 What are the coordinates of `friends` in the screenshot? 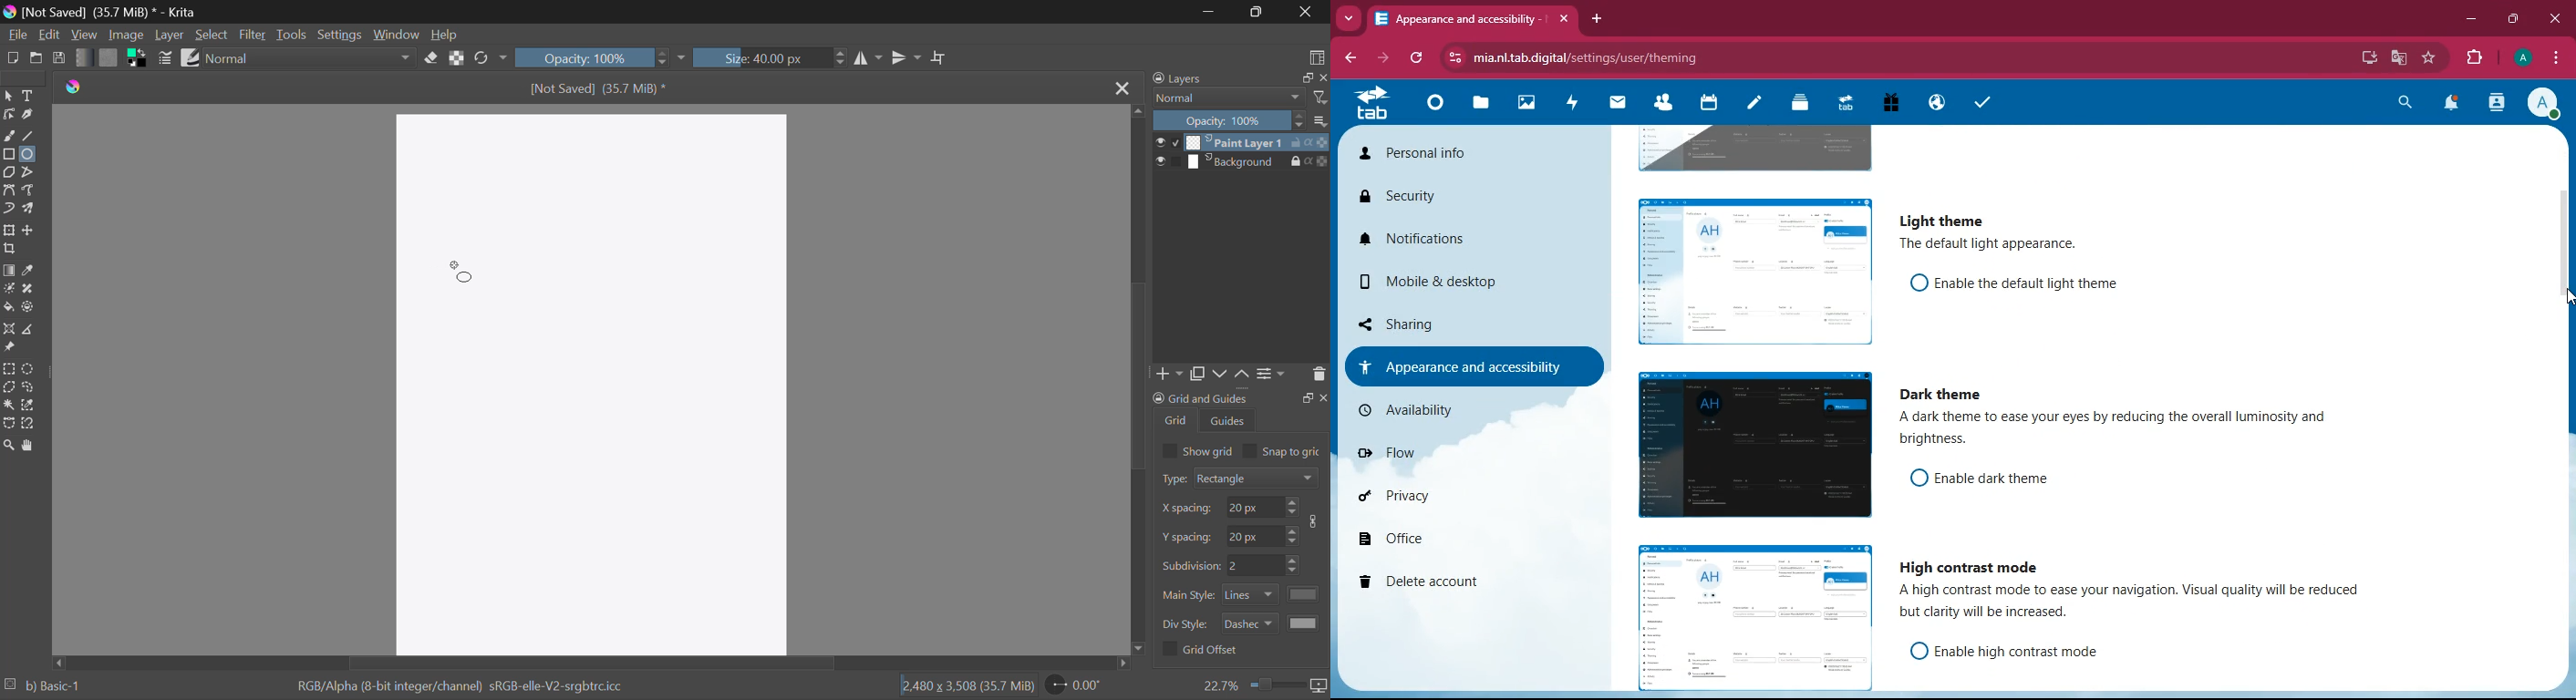 It's located at (1661, 105).